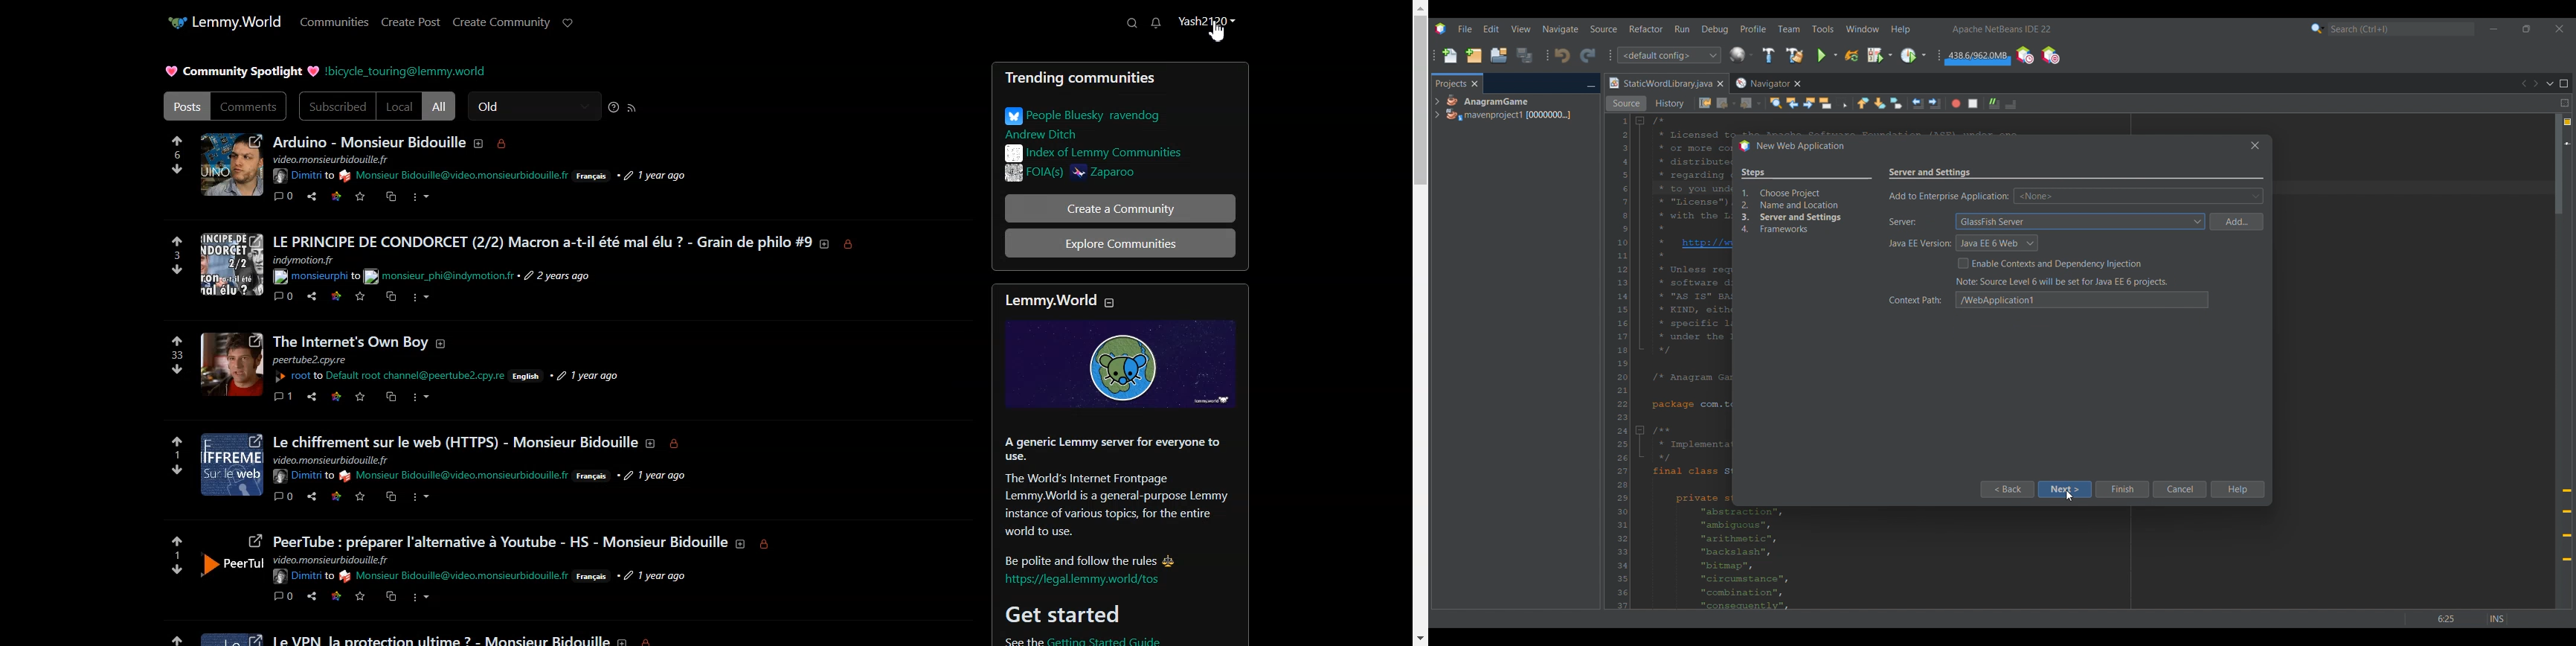 The width and height of the screenshot is (2576, 672). What do you see at coordinates (174, 438) in the screenshot?
I see `upvotes` at bounding box center [174, 438].